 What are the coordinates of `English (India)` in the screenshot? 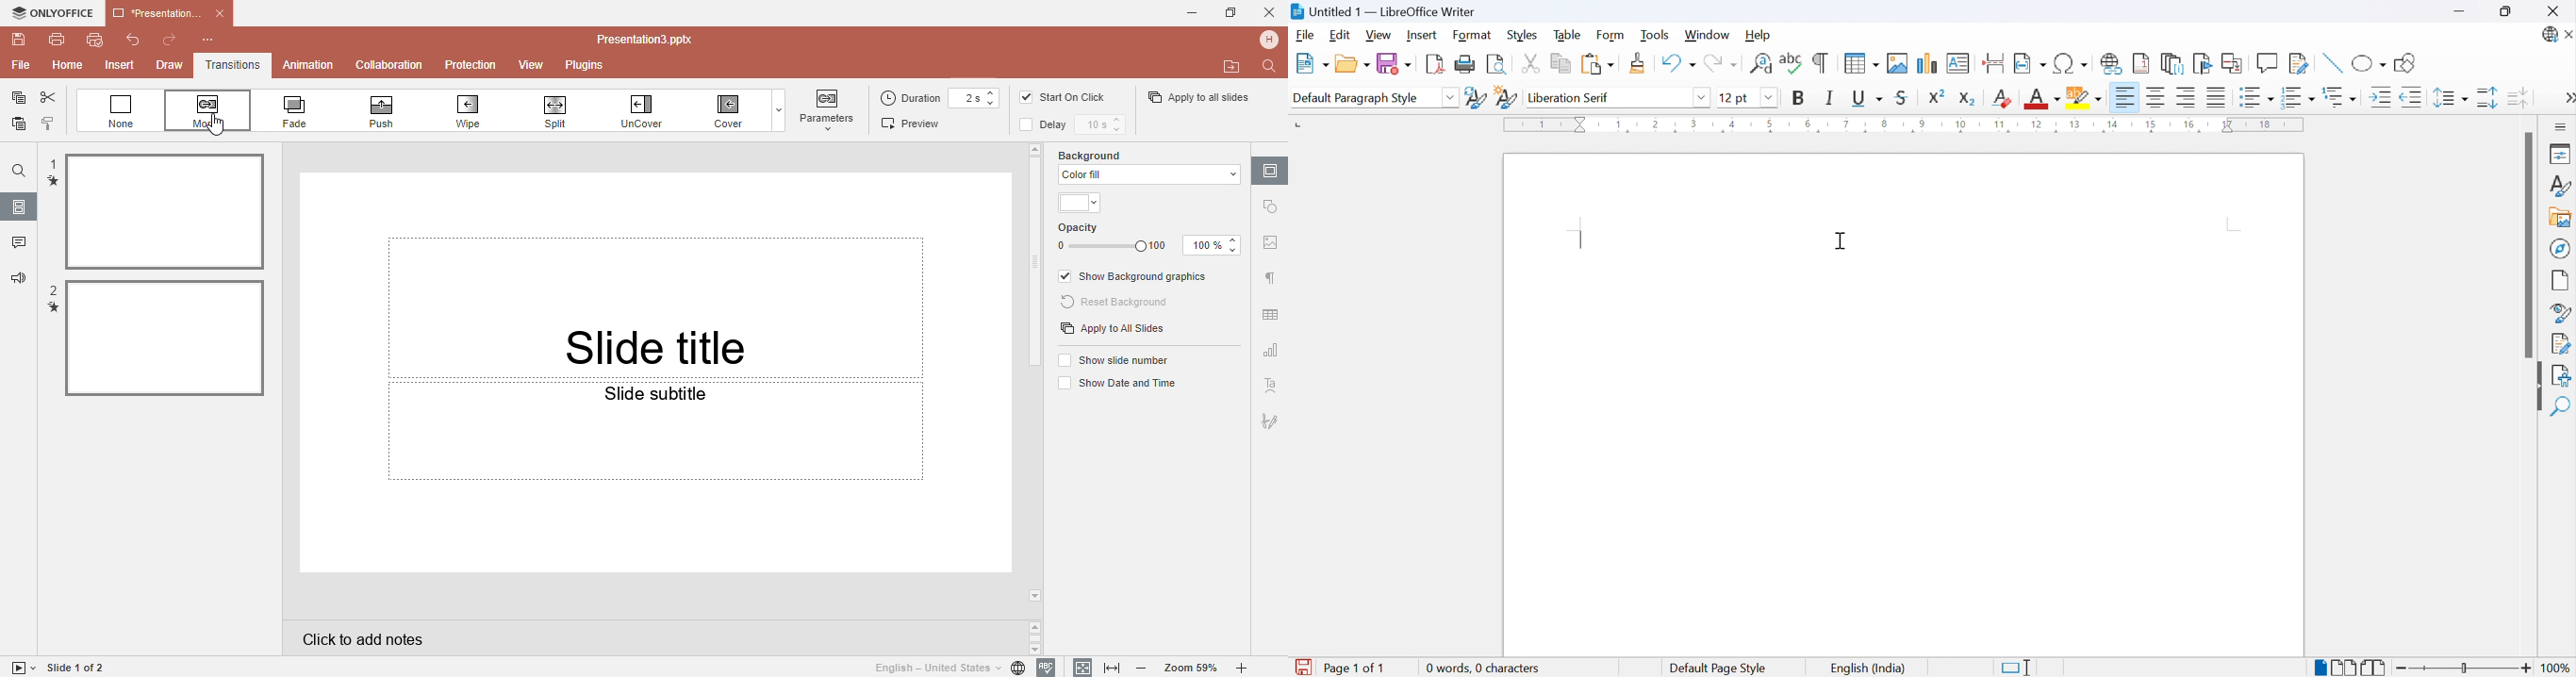 It's located at (1870, 668).